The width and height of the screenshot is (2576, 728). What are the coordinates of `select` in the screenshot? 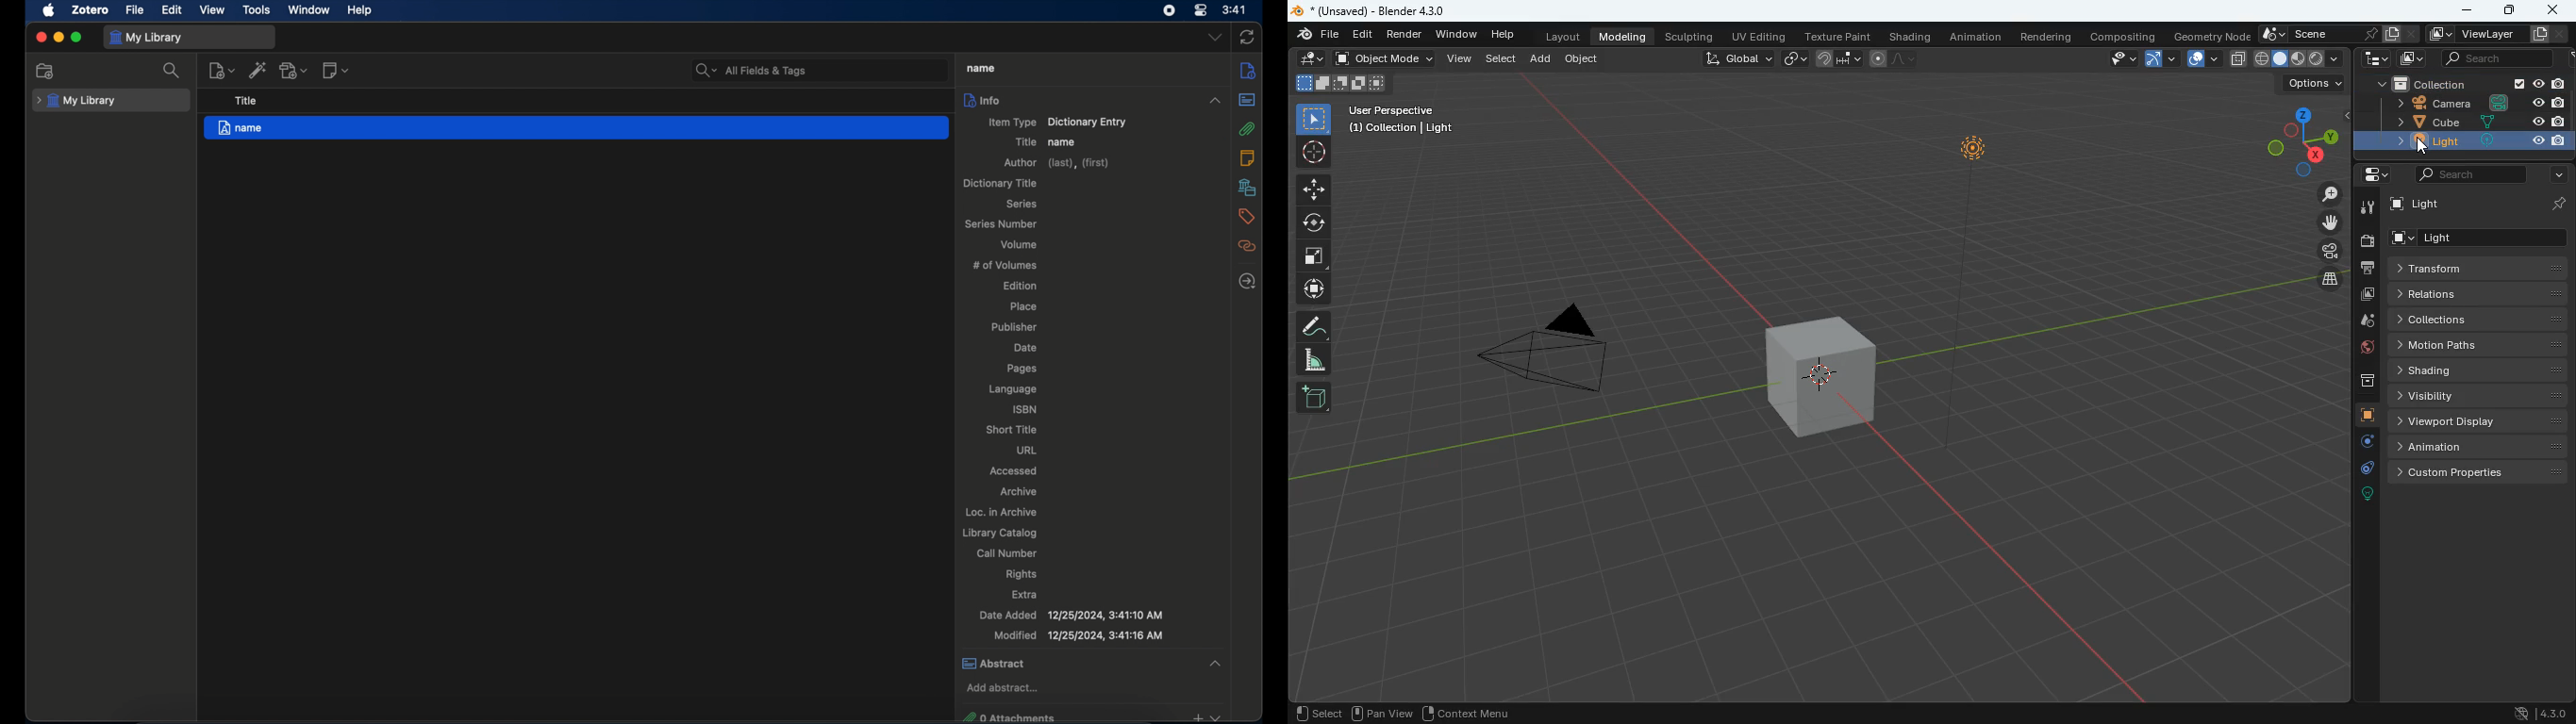 It's located at (2117, 58).